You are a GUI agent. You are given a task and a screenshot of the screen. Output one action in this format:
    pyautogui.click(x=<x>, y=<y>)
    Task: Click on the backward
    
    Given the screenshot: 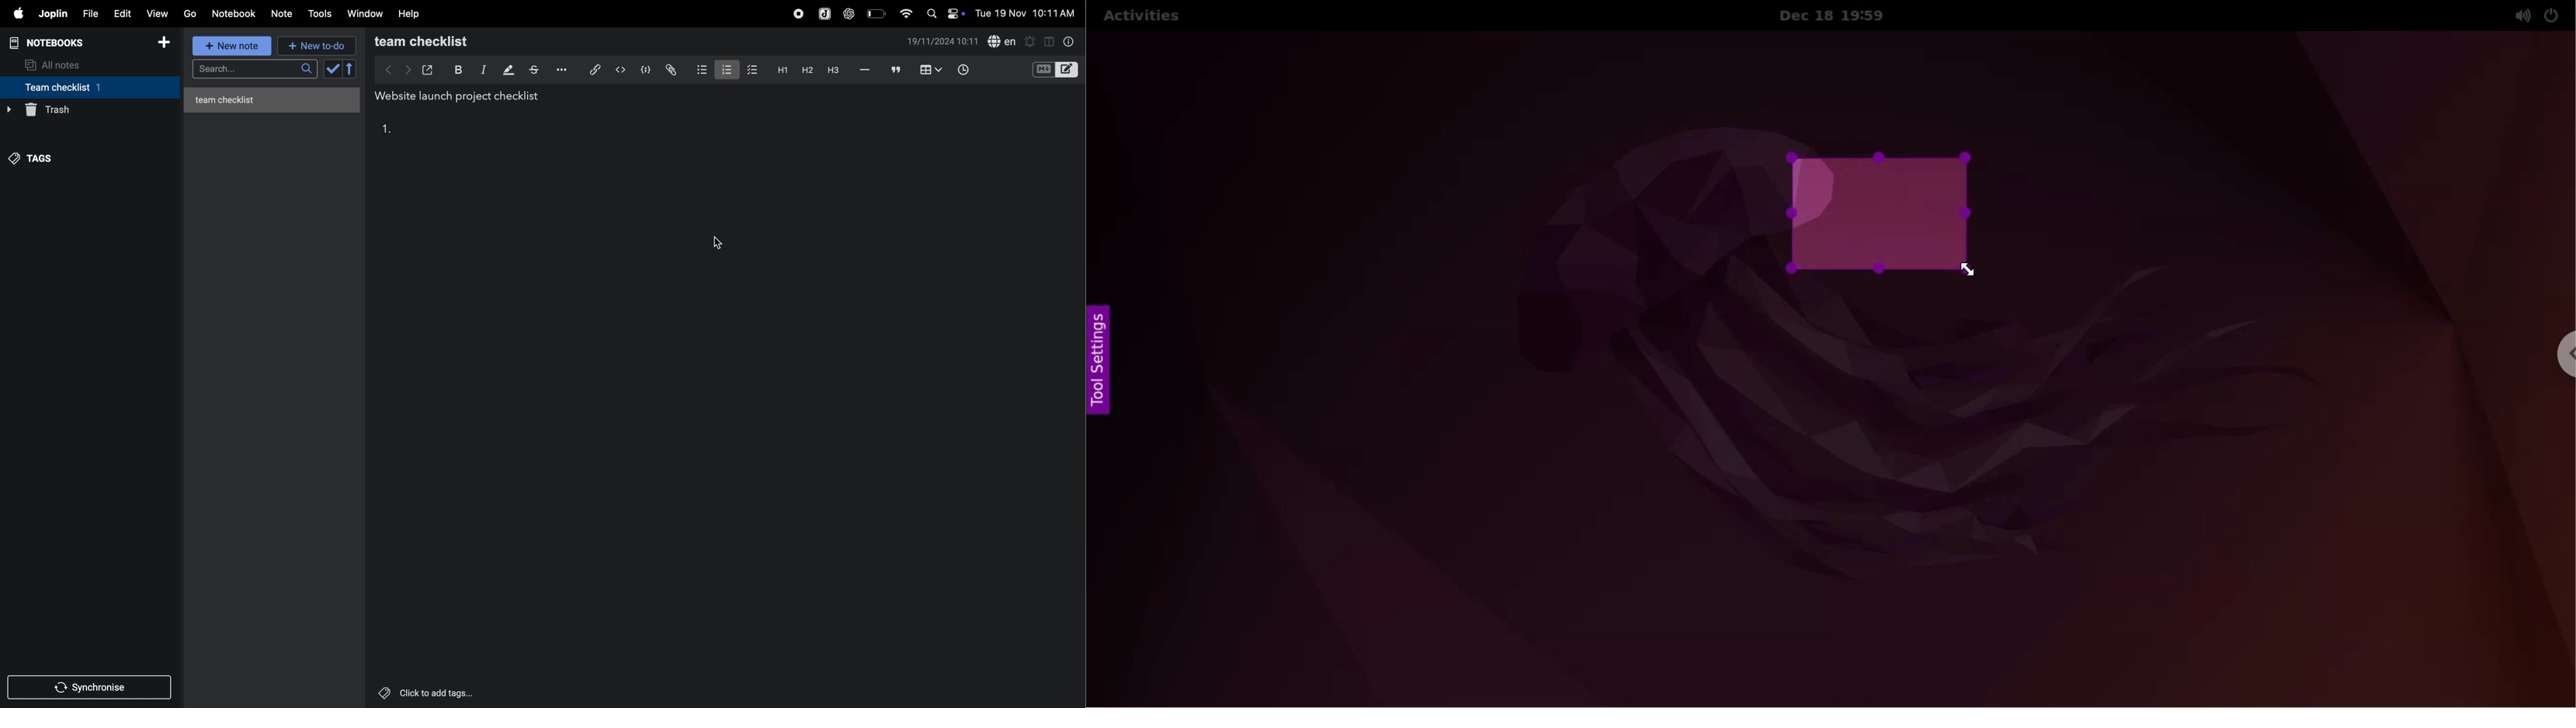 What is the action you would take?
    pyautogui.click(x=384, y=69)
    